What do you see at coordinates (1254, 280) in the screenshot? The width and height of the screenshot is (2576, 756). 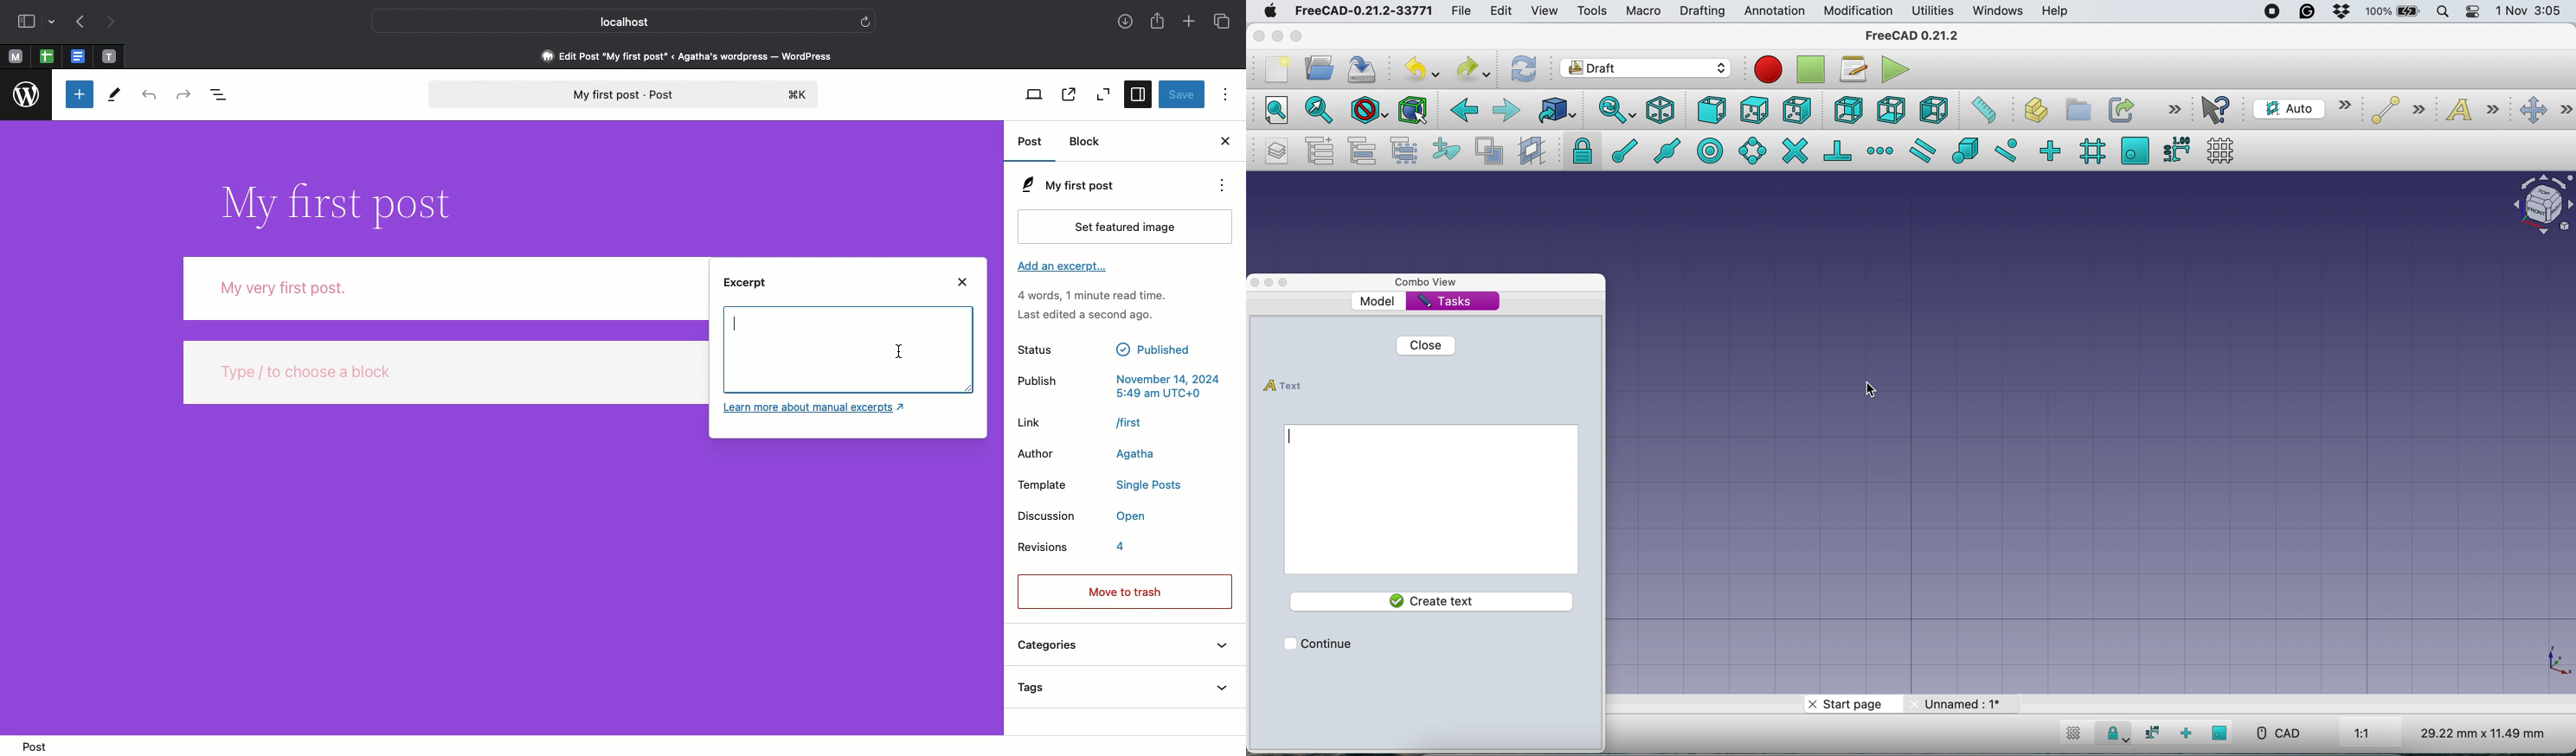 I see `close` at bounding box center [1254, 280].